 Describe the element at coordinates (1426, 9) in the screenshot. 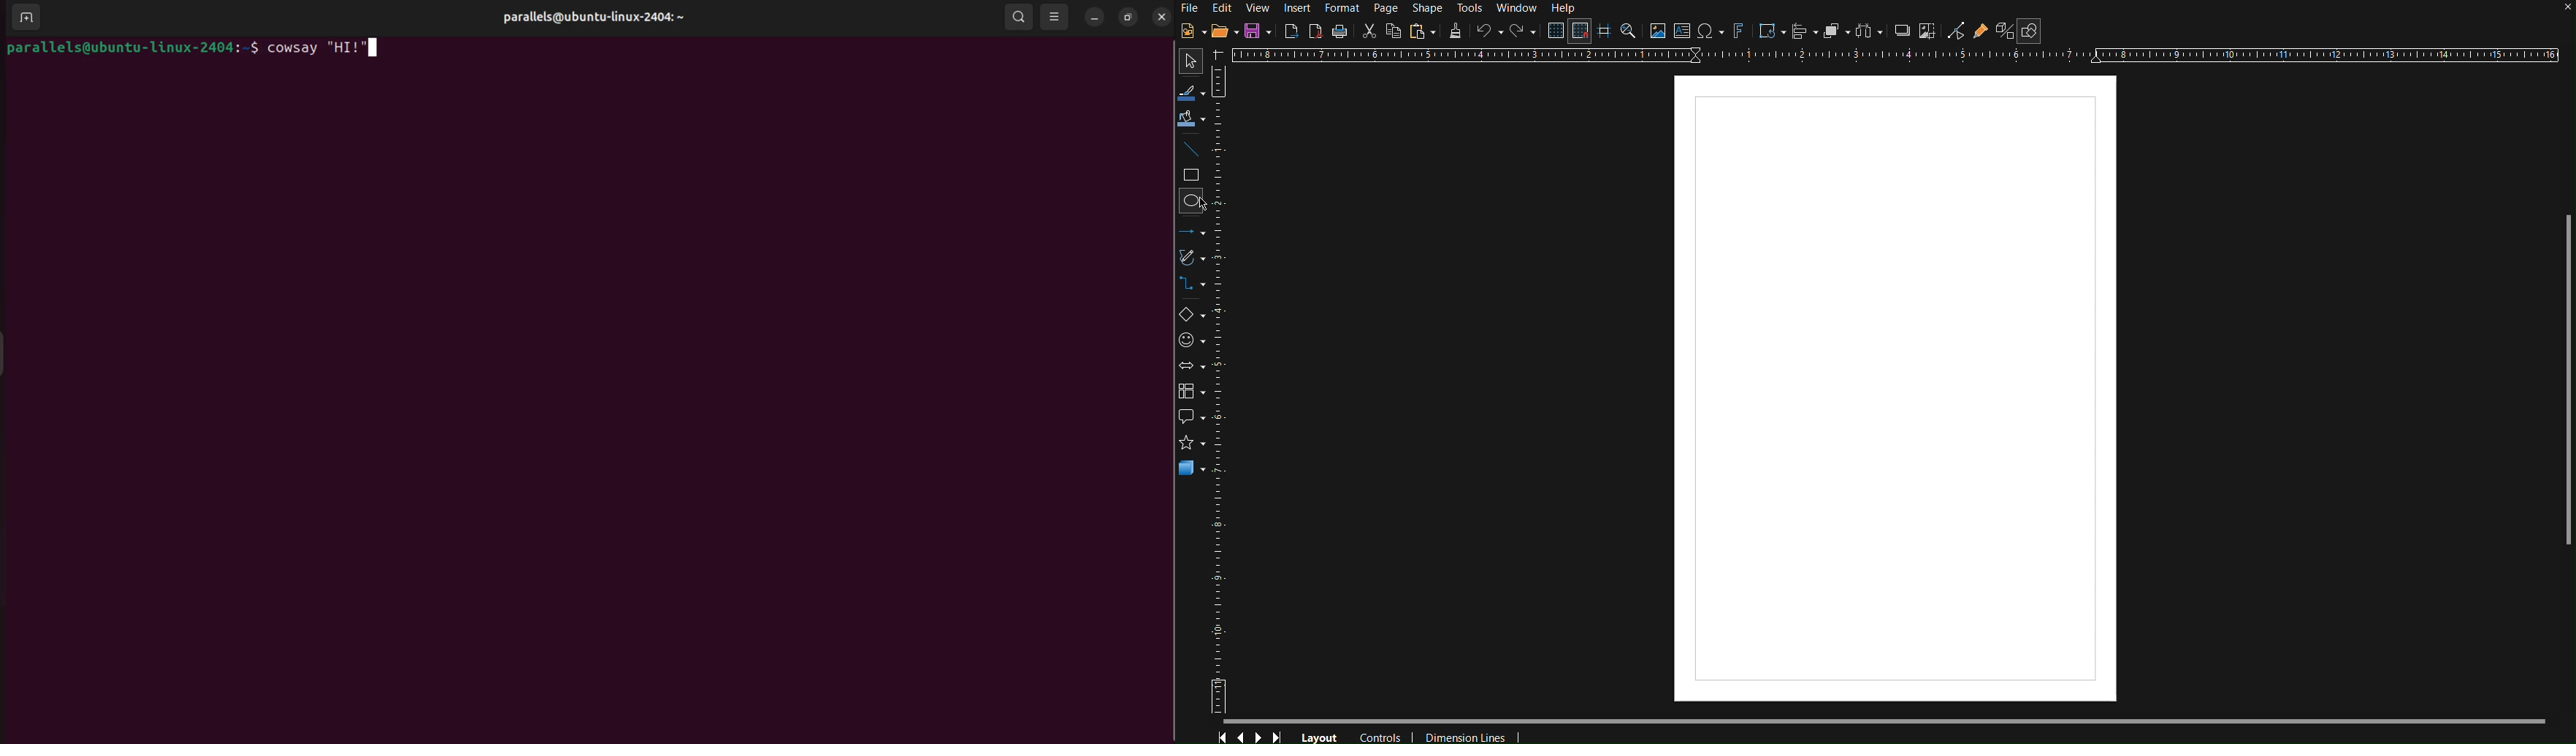

I see `Shape` at that location.